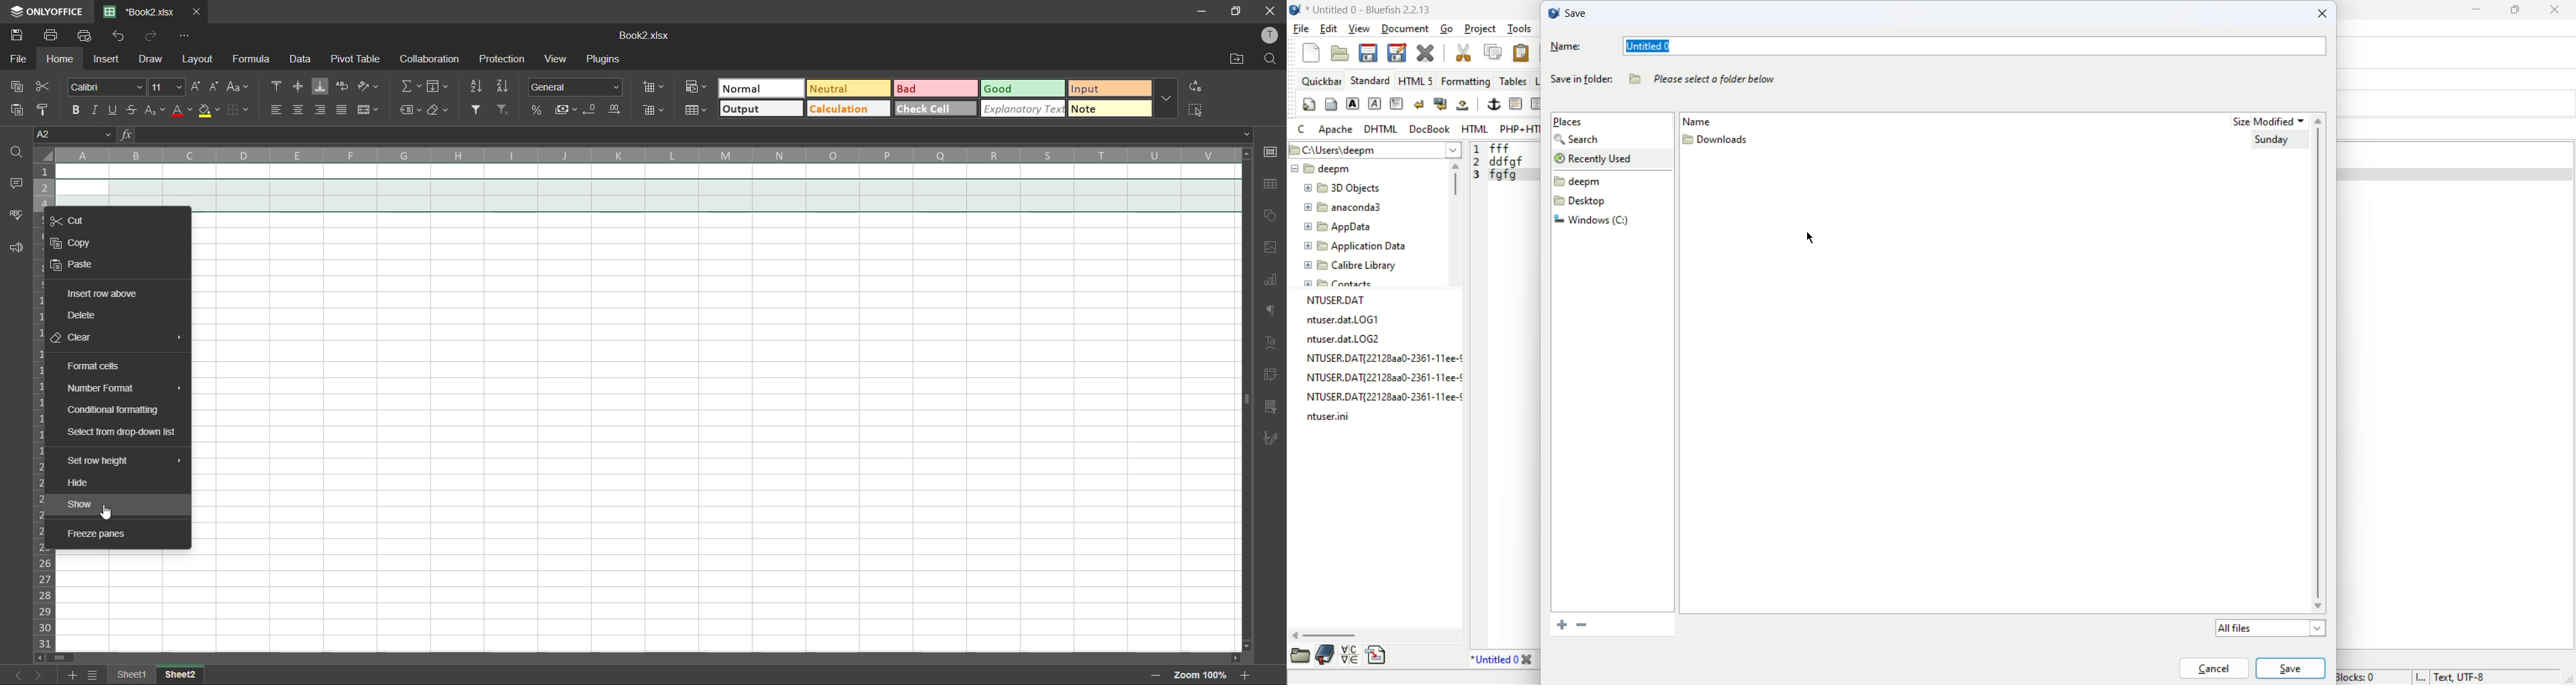 This screenshot has width=2576, height=700. I want to click on strong, so click(1352, 103).